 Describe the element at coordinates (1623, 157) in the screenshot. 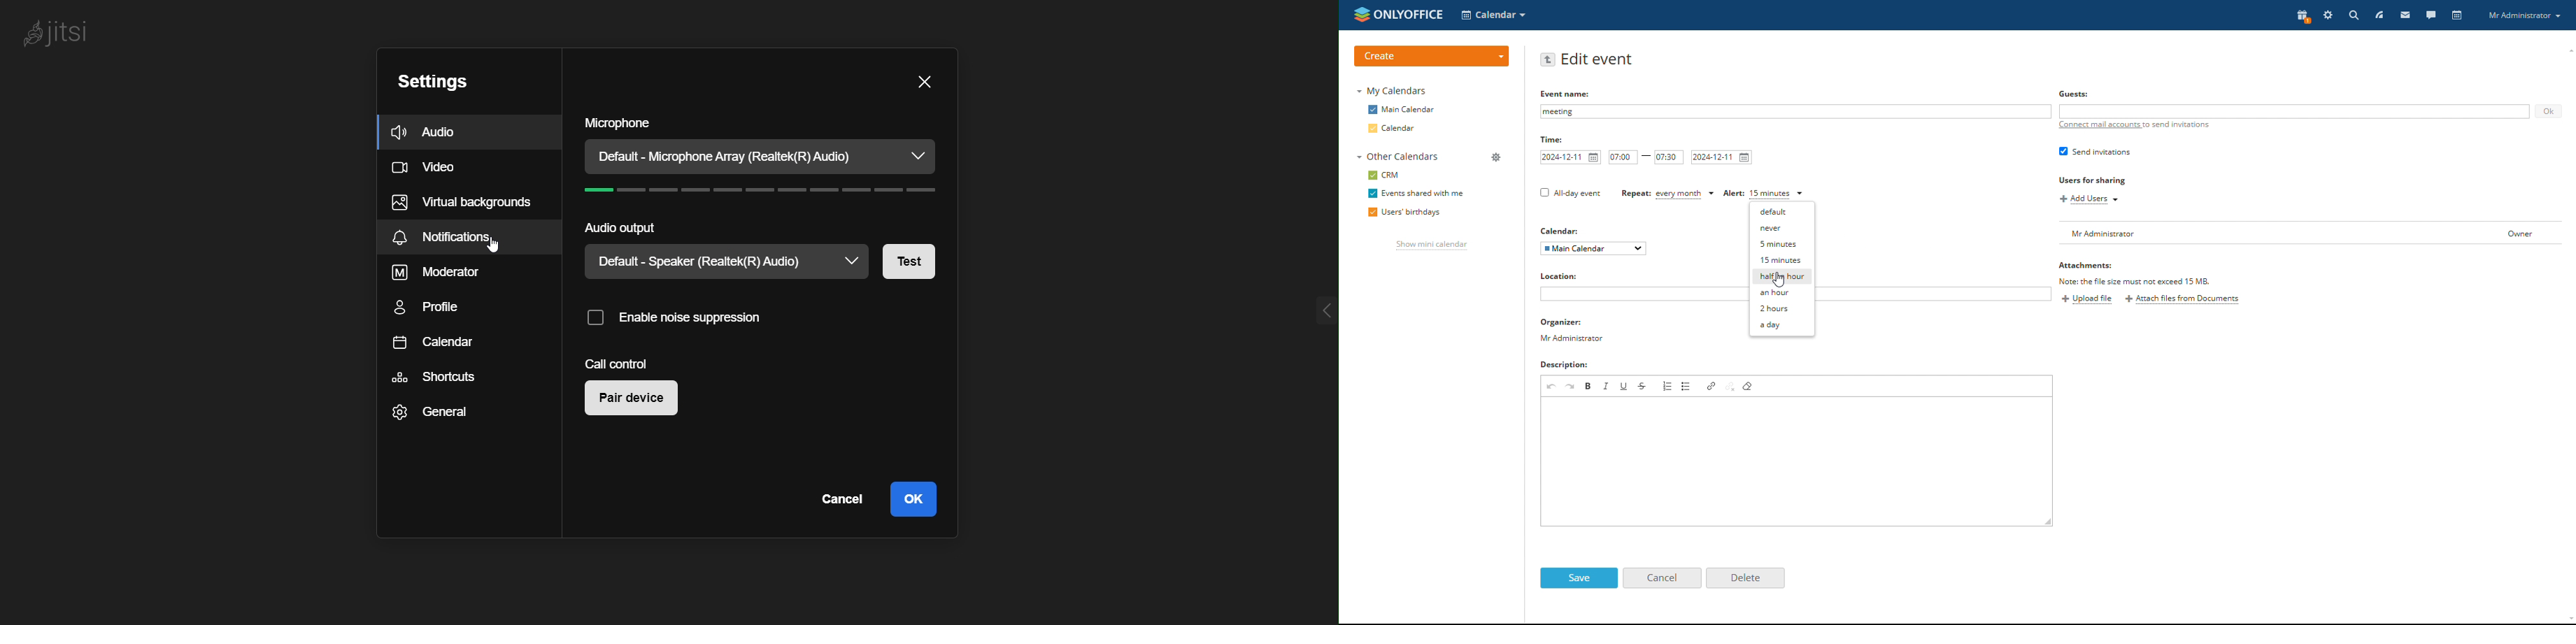

I see `start time` at that location.